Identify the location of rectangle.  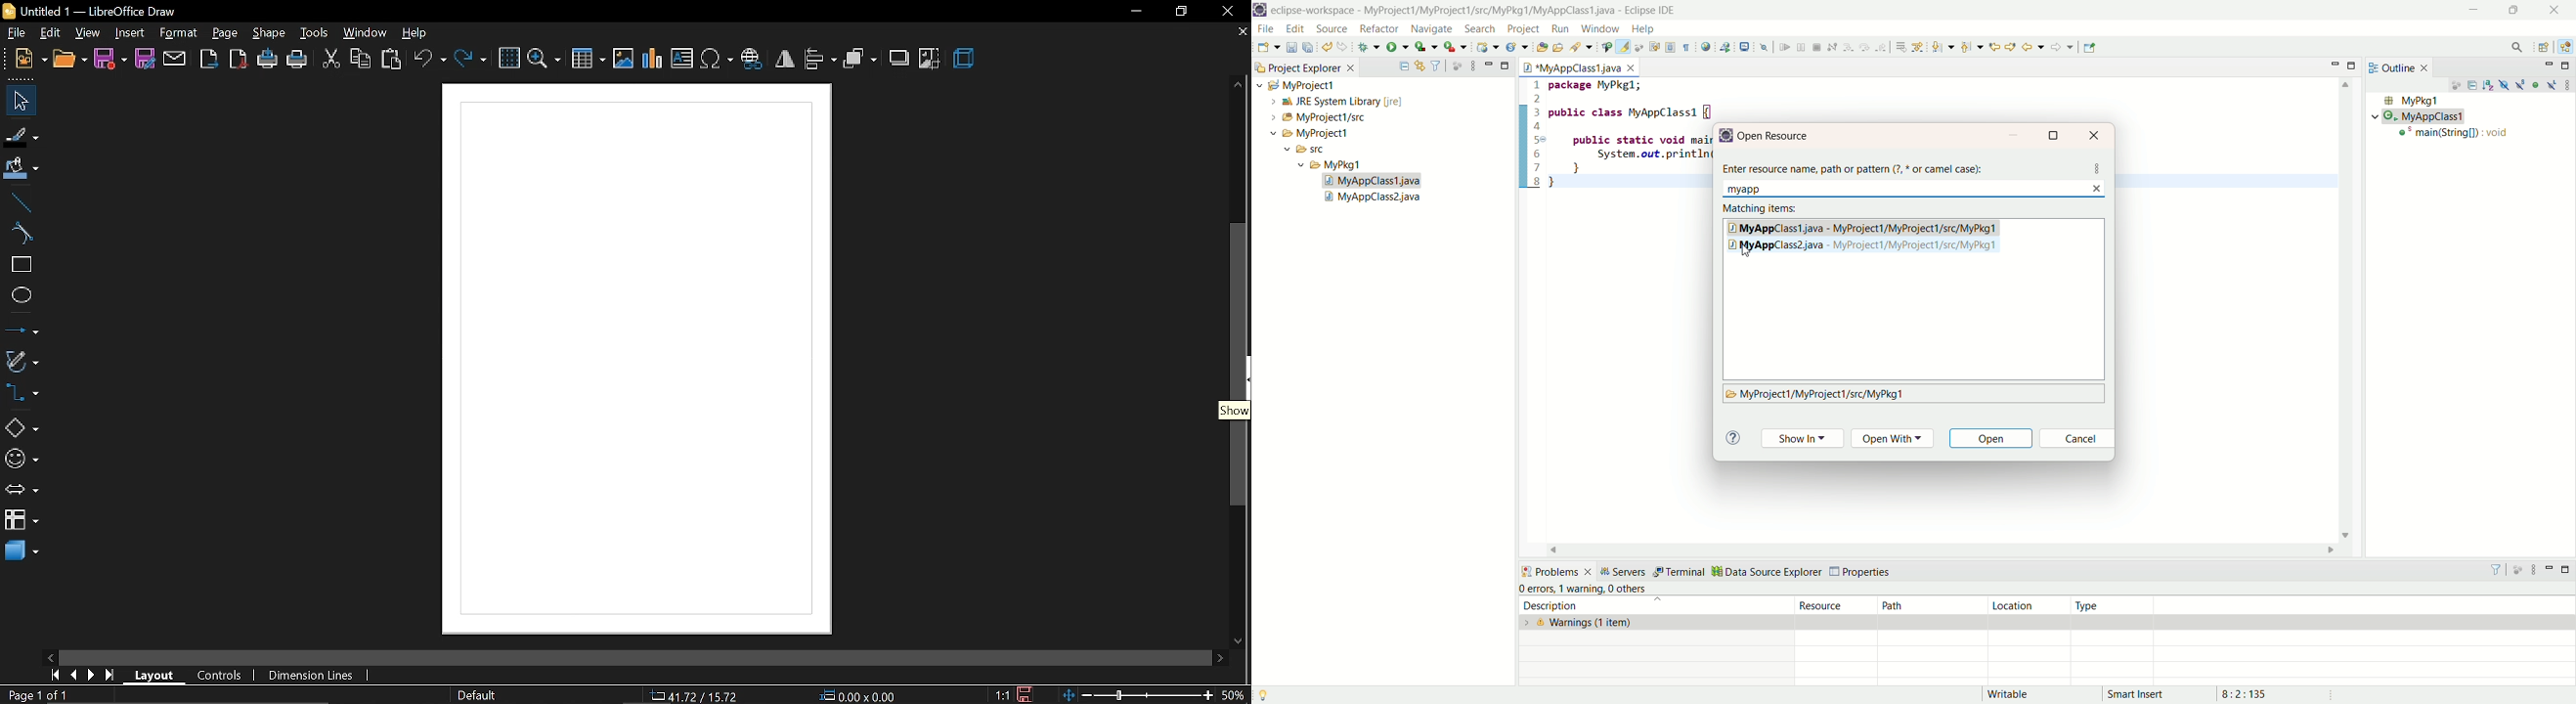
(20, 267).